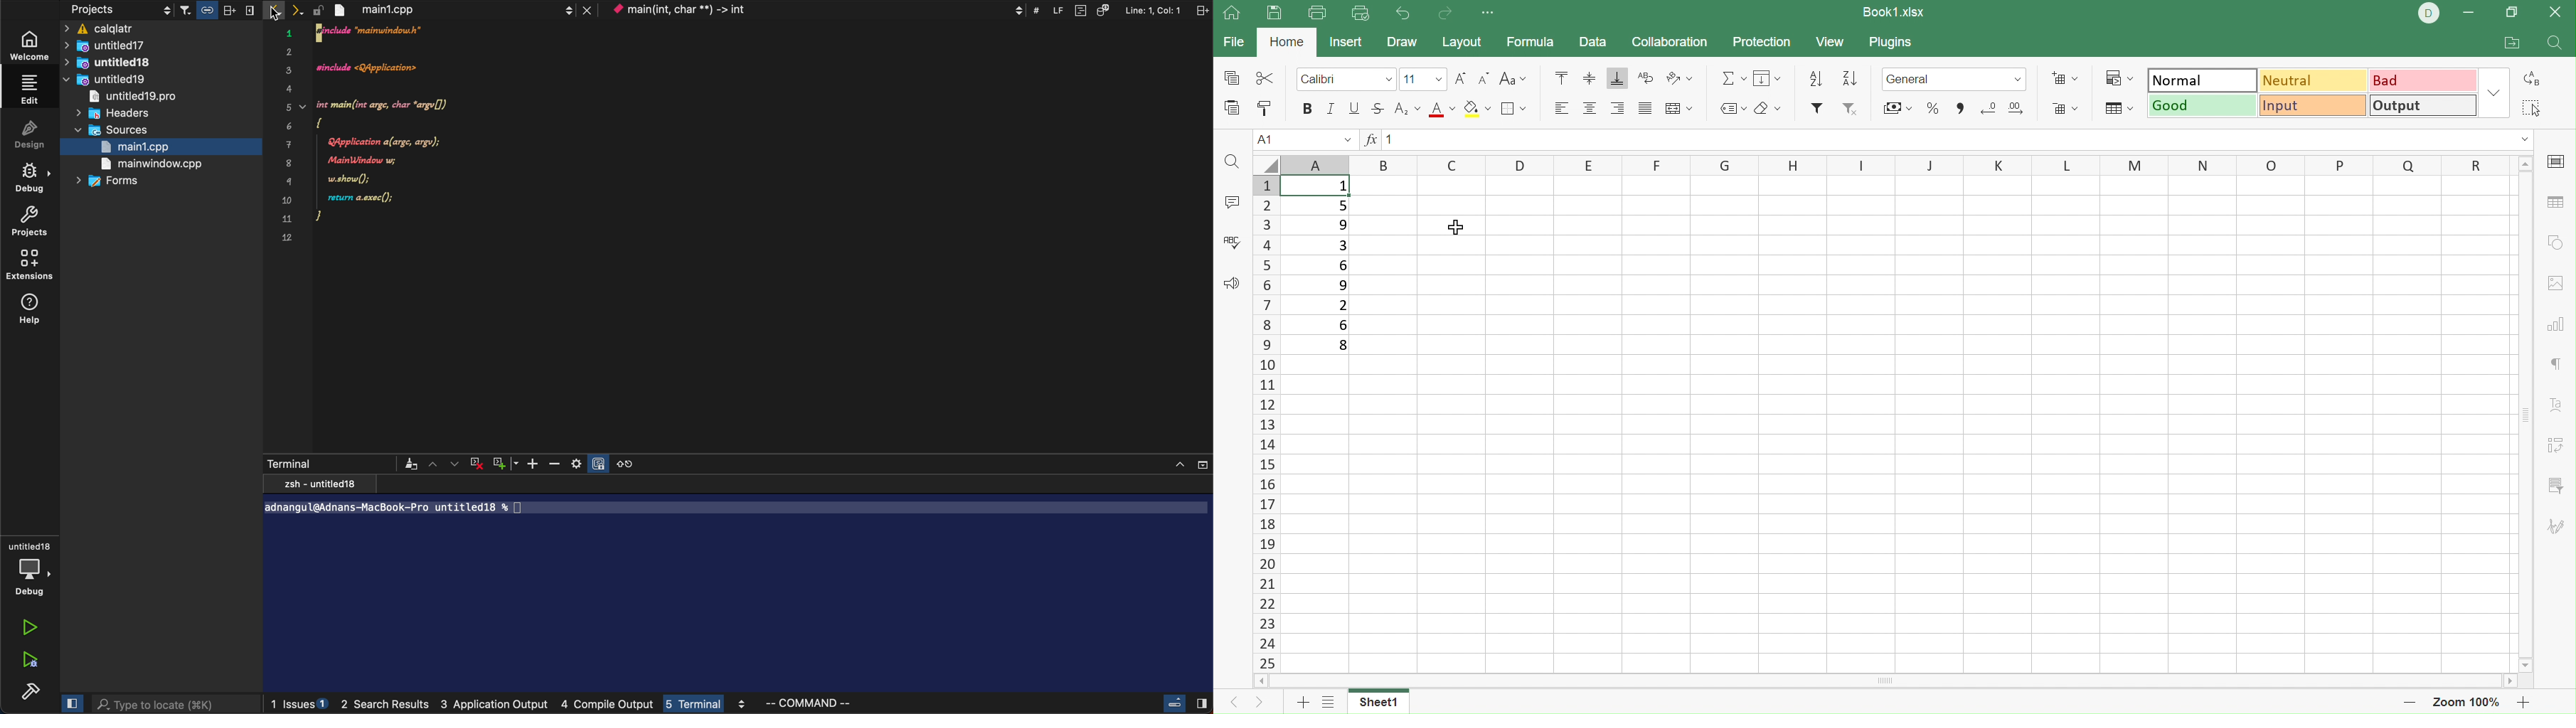 The height and width of the screenshot is (728, 2576). I want to click on Home, so click(1289, 41).